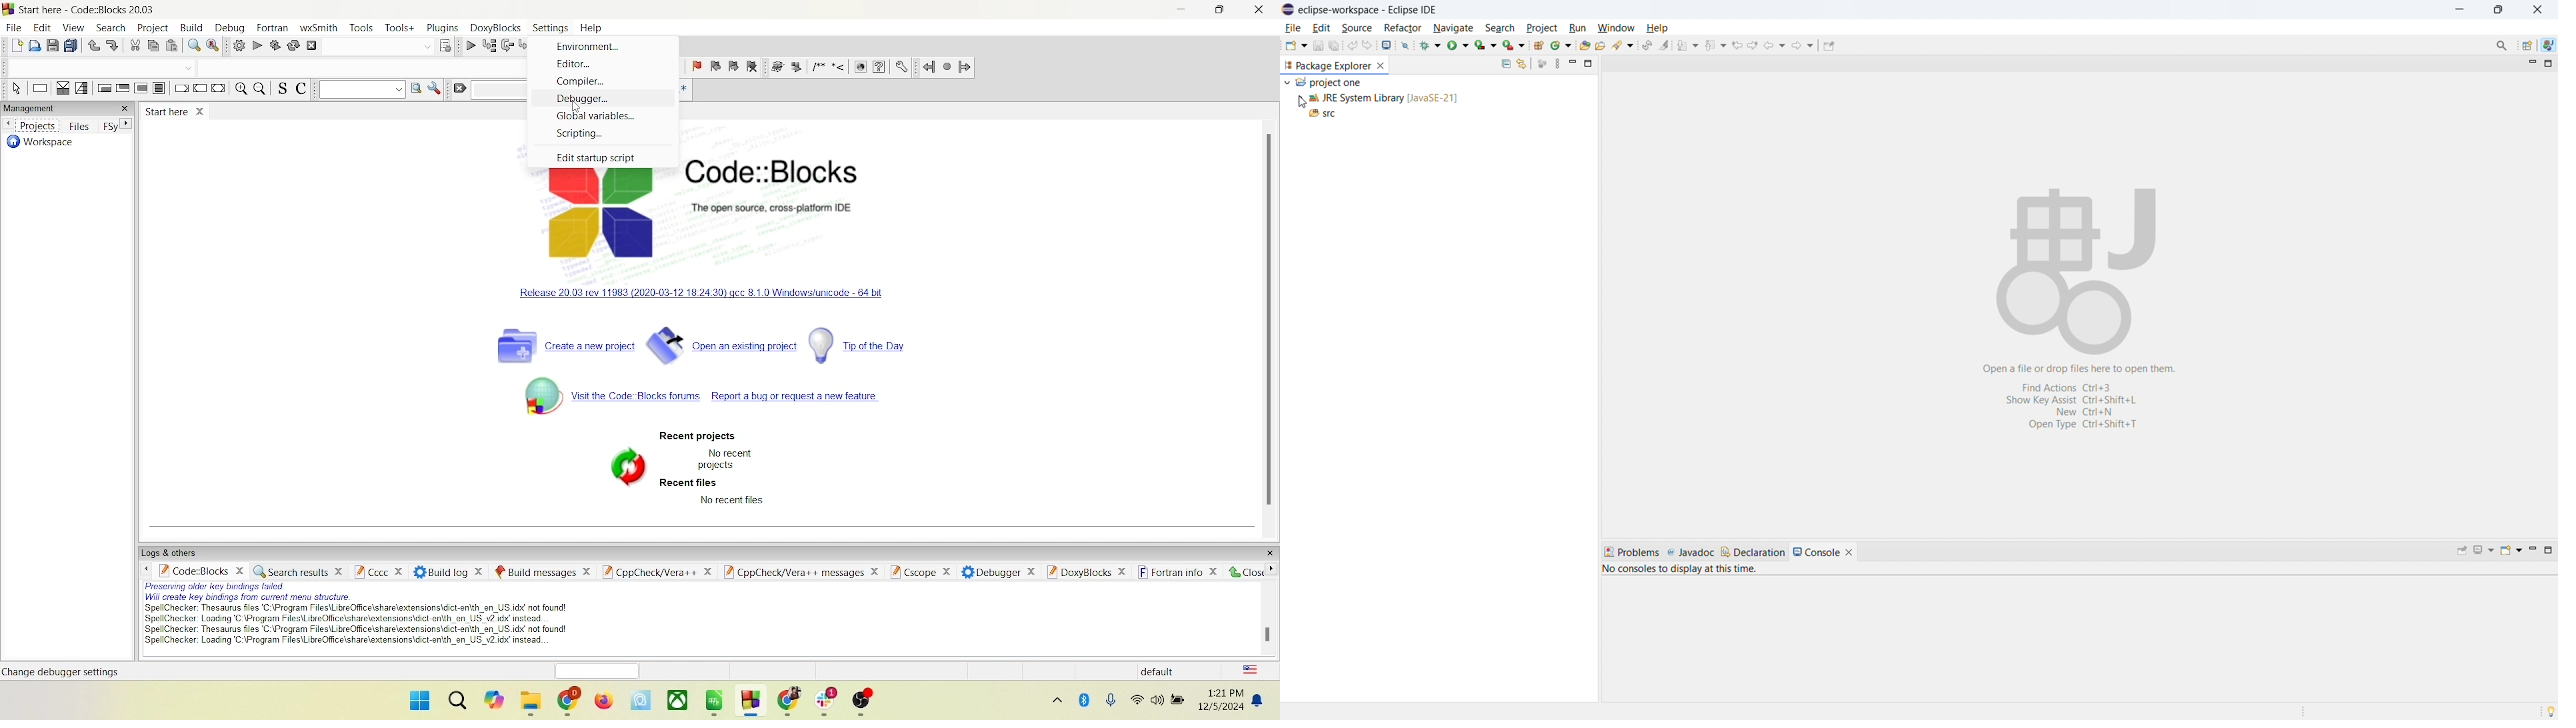  I want to click on block instruction, so click(160, 87).